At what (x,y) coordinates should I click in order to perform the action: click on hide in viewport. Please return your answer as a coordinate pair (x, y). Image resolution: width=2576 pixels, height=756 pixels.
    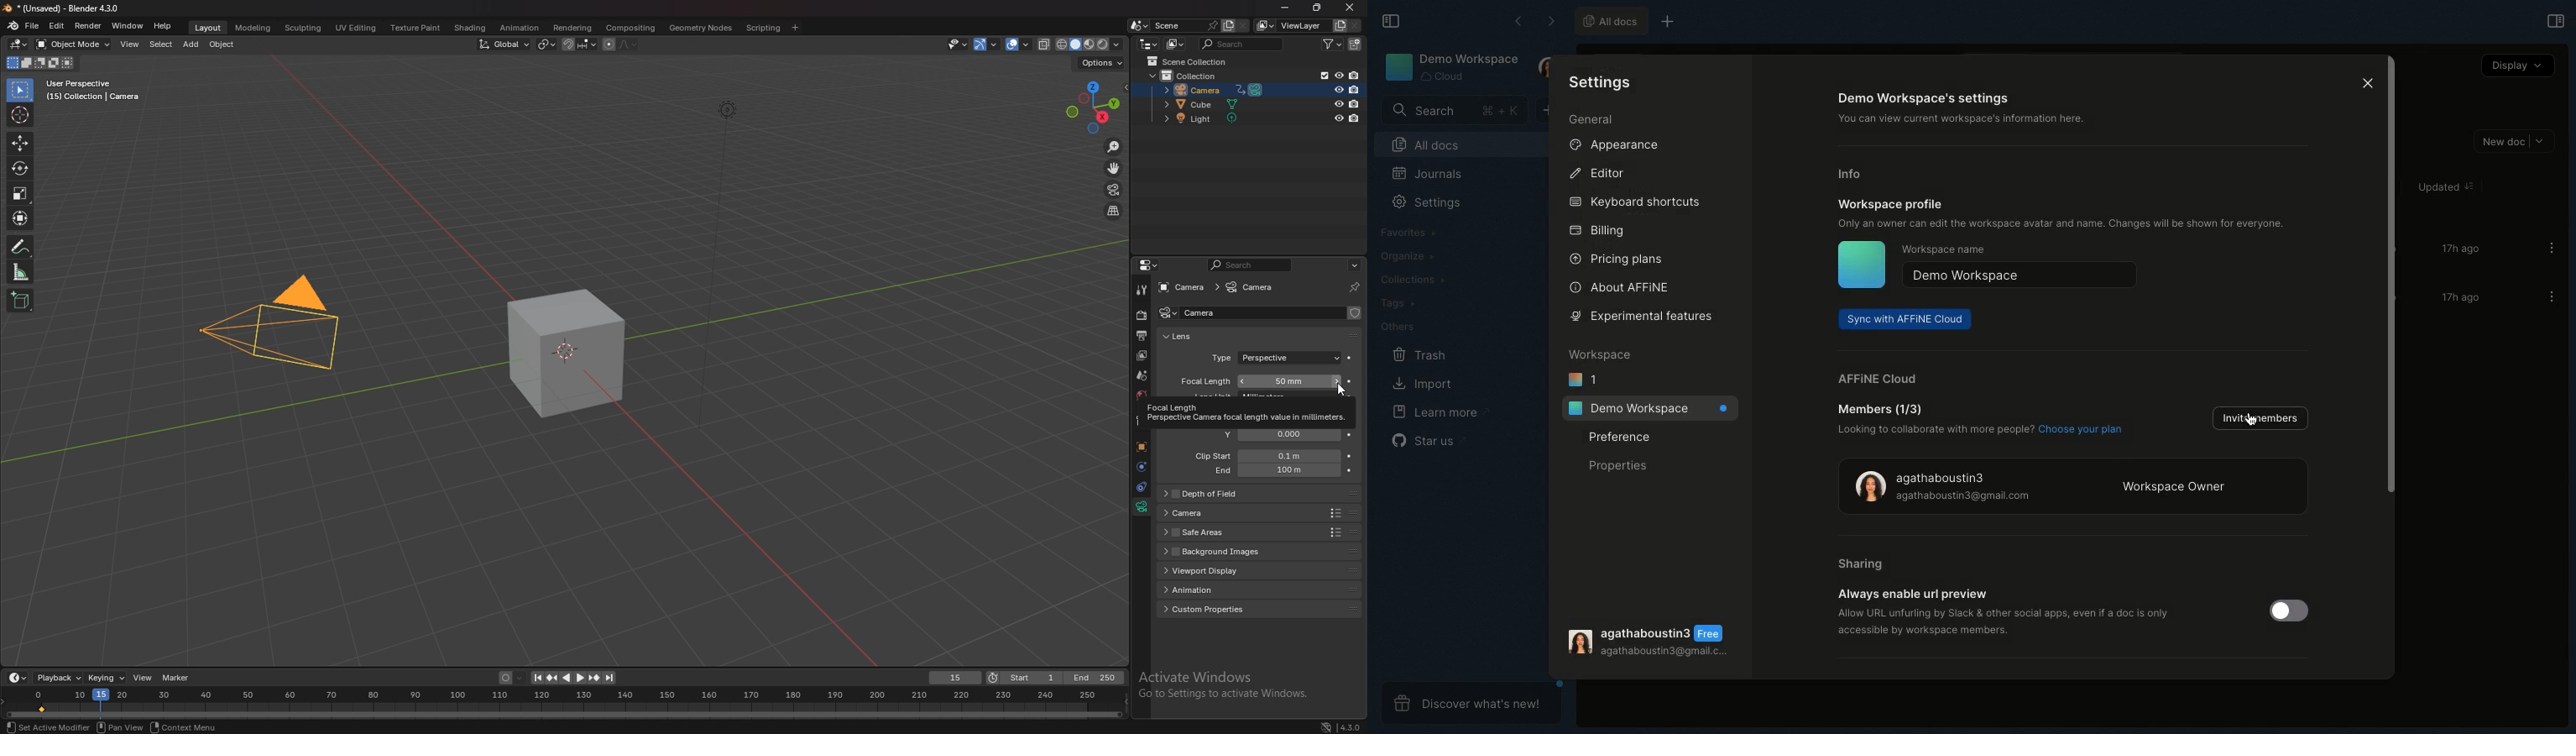
    Looking at the image, I should click on (1339, 118).